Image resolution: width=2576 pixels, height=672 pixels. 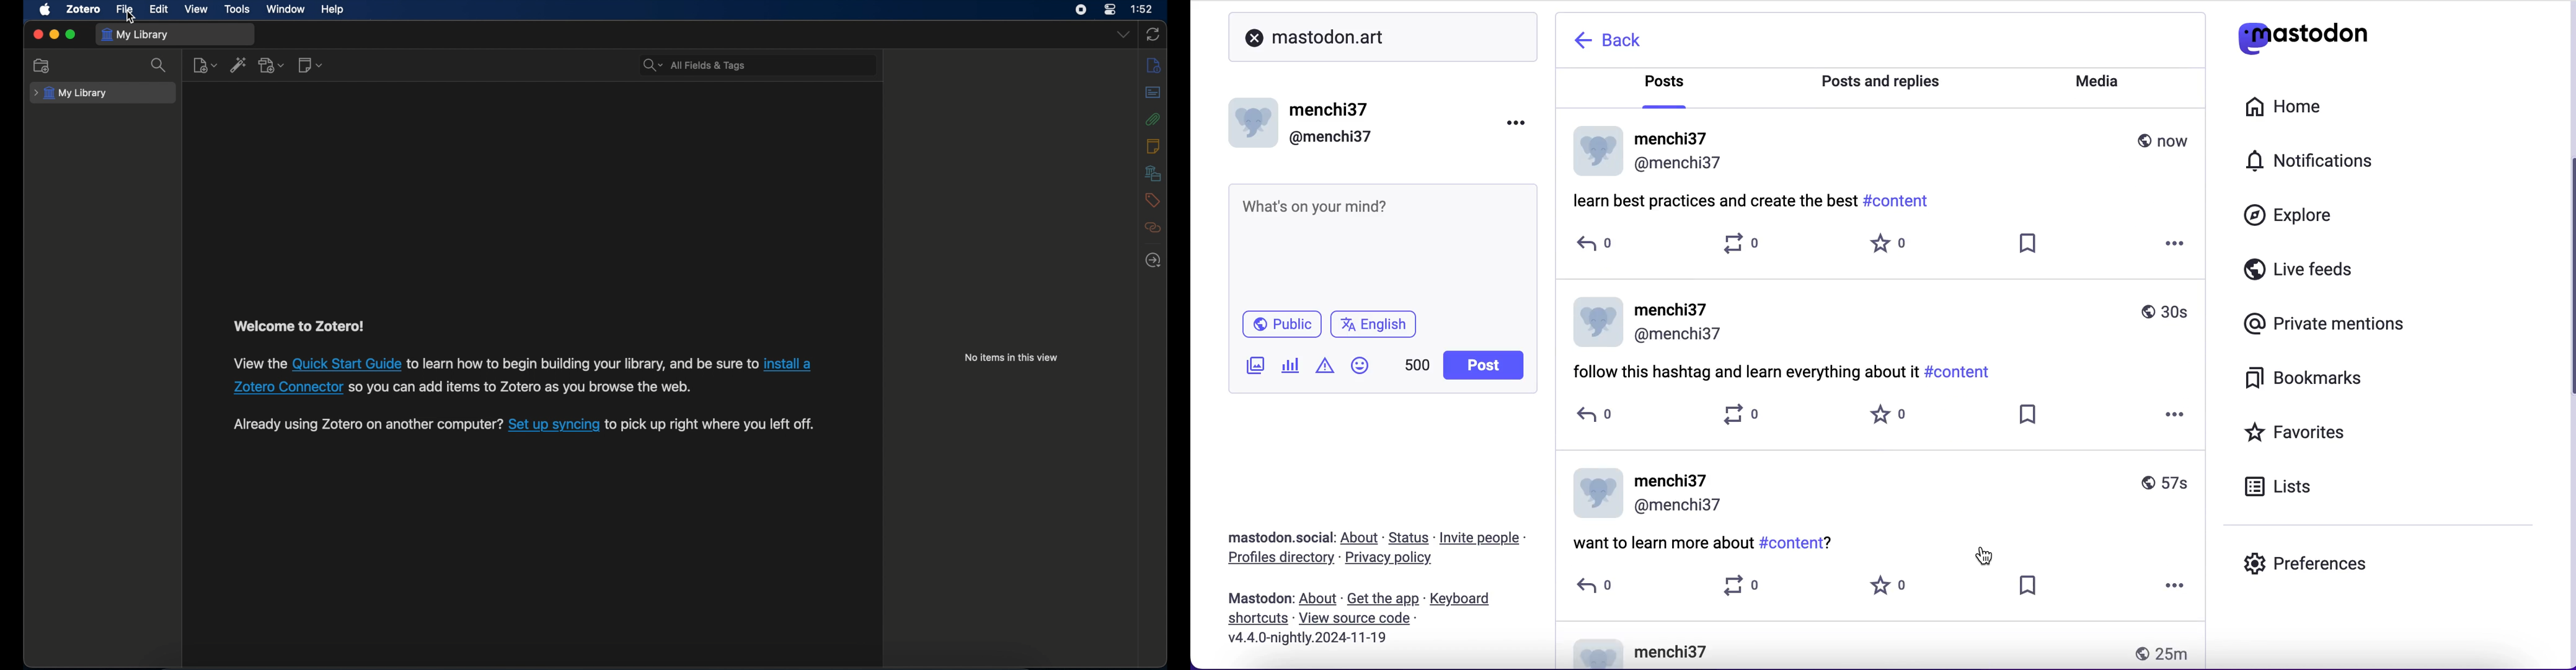 What do you see at coordinates (197, 9) in the screenshot?
I see `view` at bounding box center [197, 9].